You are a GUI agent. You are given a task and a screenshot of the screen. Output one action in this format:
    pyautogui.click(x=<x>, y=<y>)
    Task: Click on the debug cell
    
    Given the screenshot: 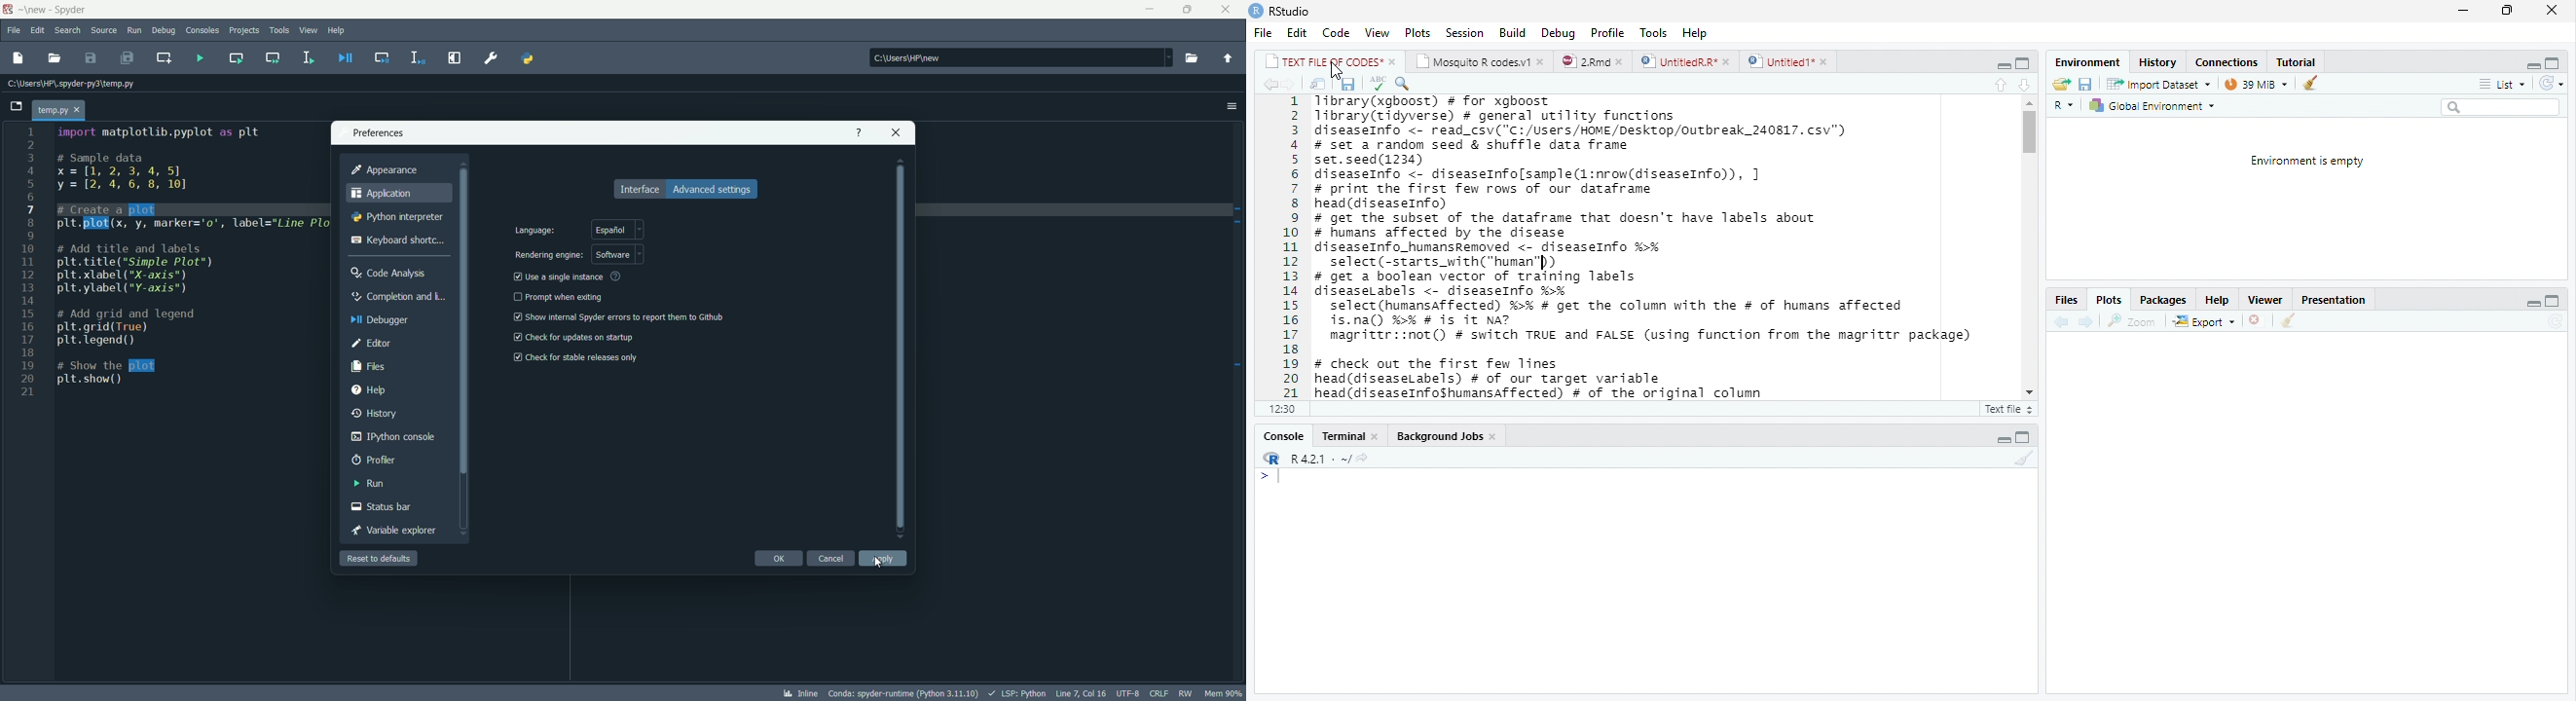 What is the action you would take?
    pyautogui.click(x=382, y=58)
    